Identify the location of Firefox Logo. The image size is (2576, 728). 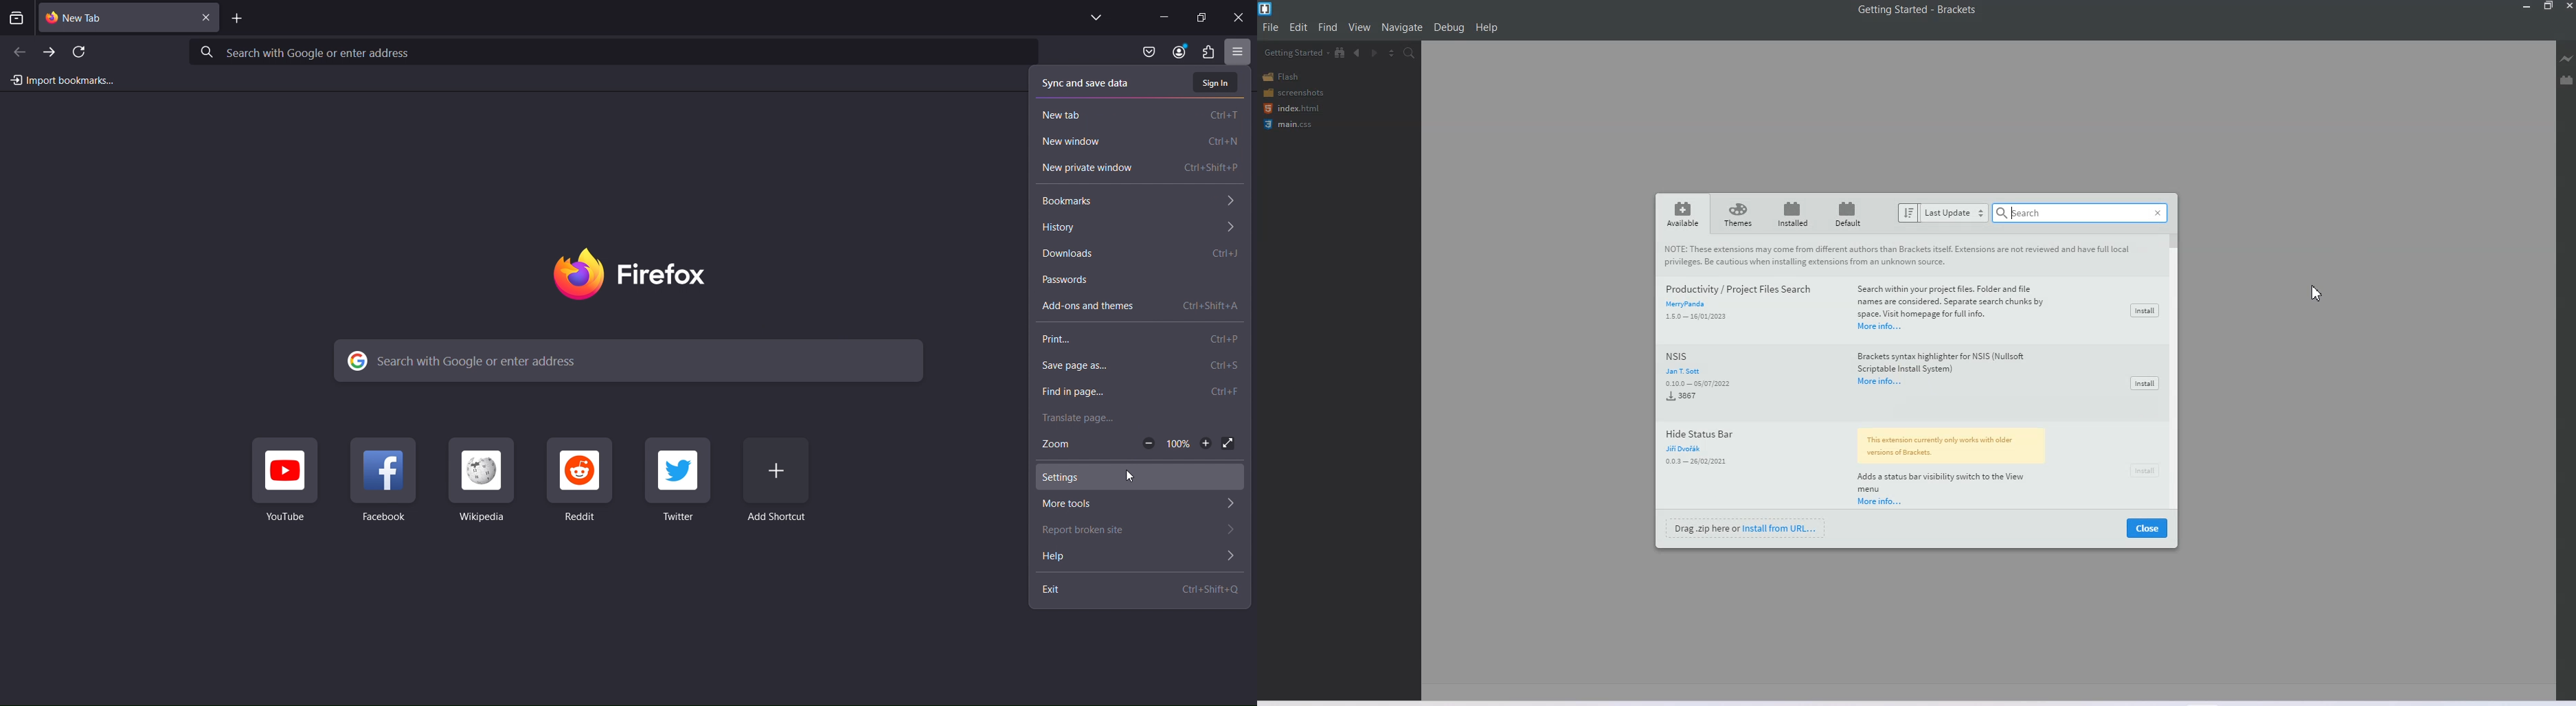
(644, 276).